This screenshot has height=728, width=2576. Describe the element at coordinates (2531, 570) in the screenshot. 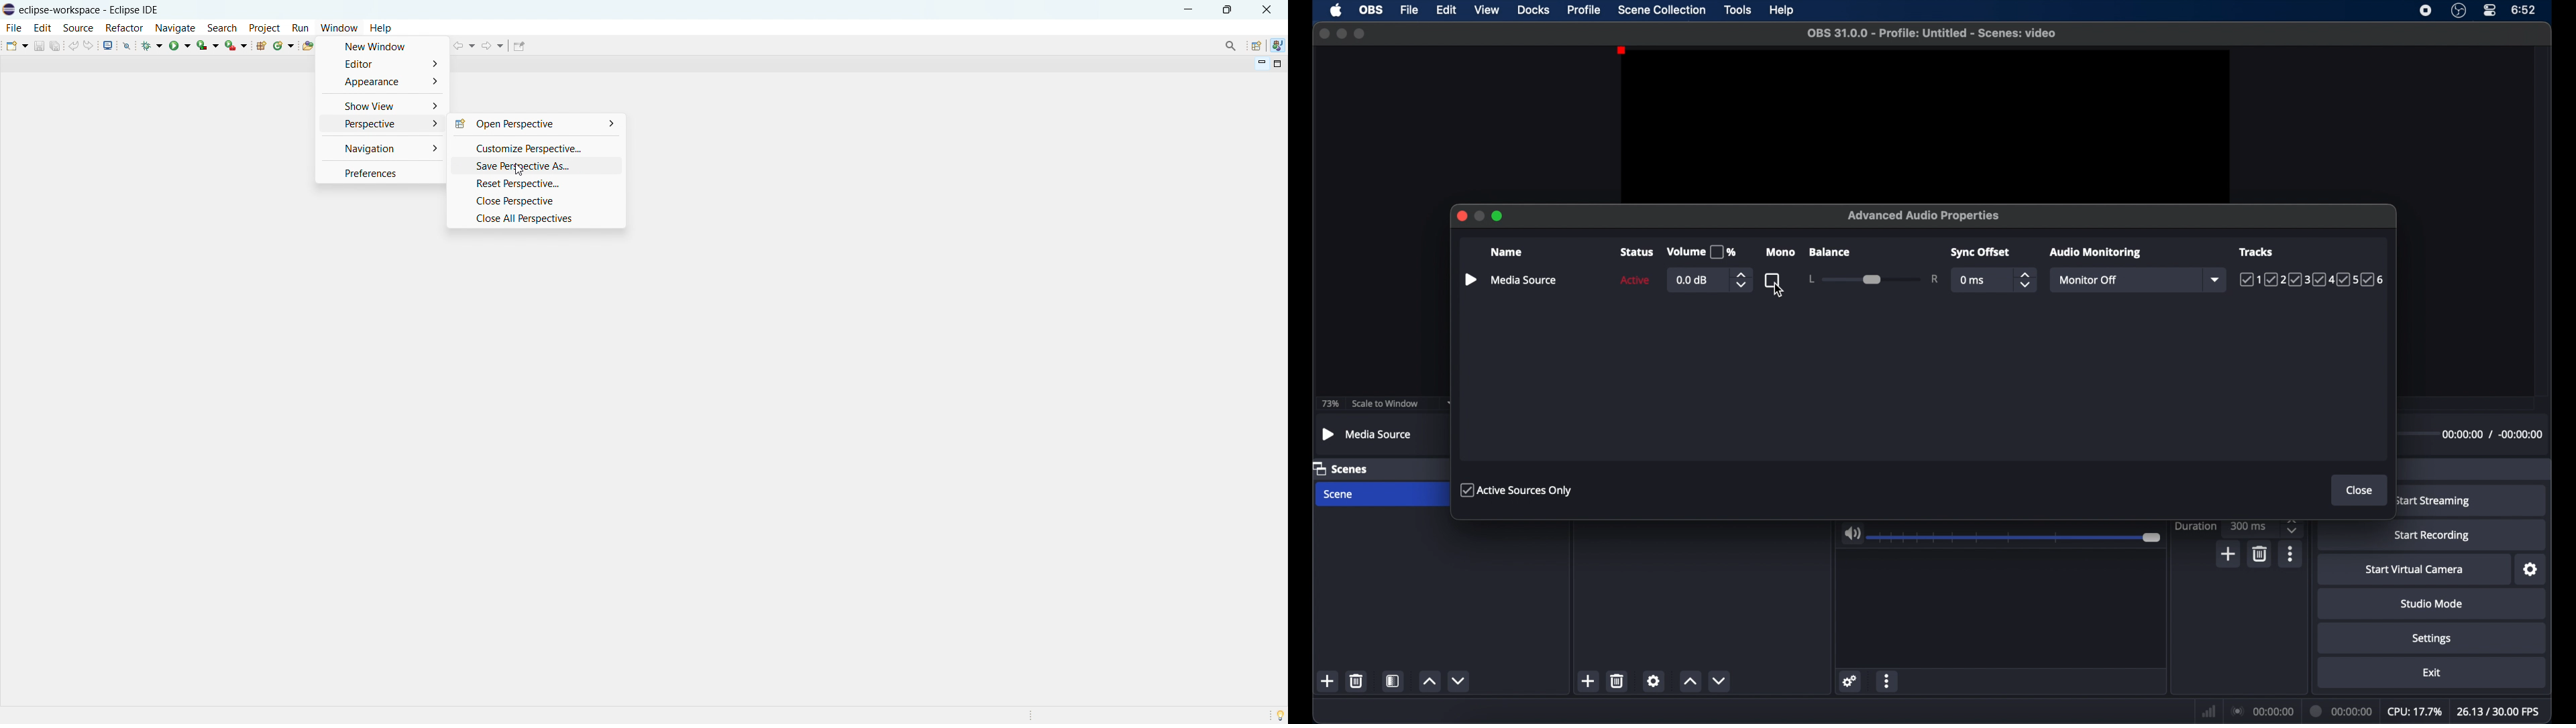

I see `settings` at that location.